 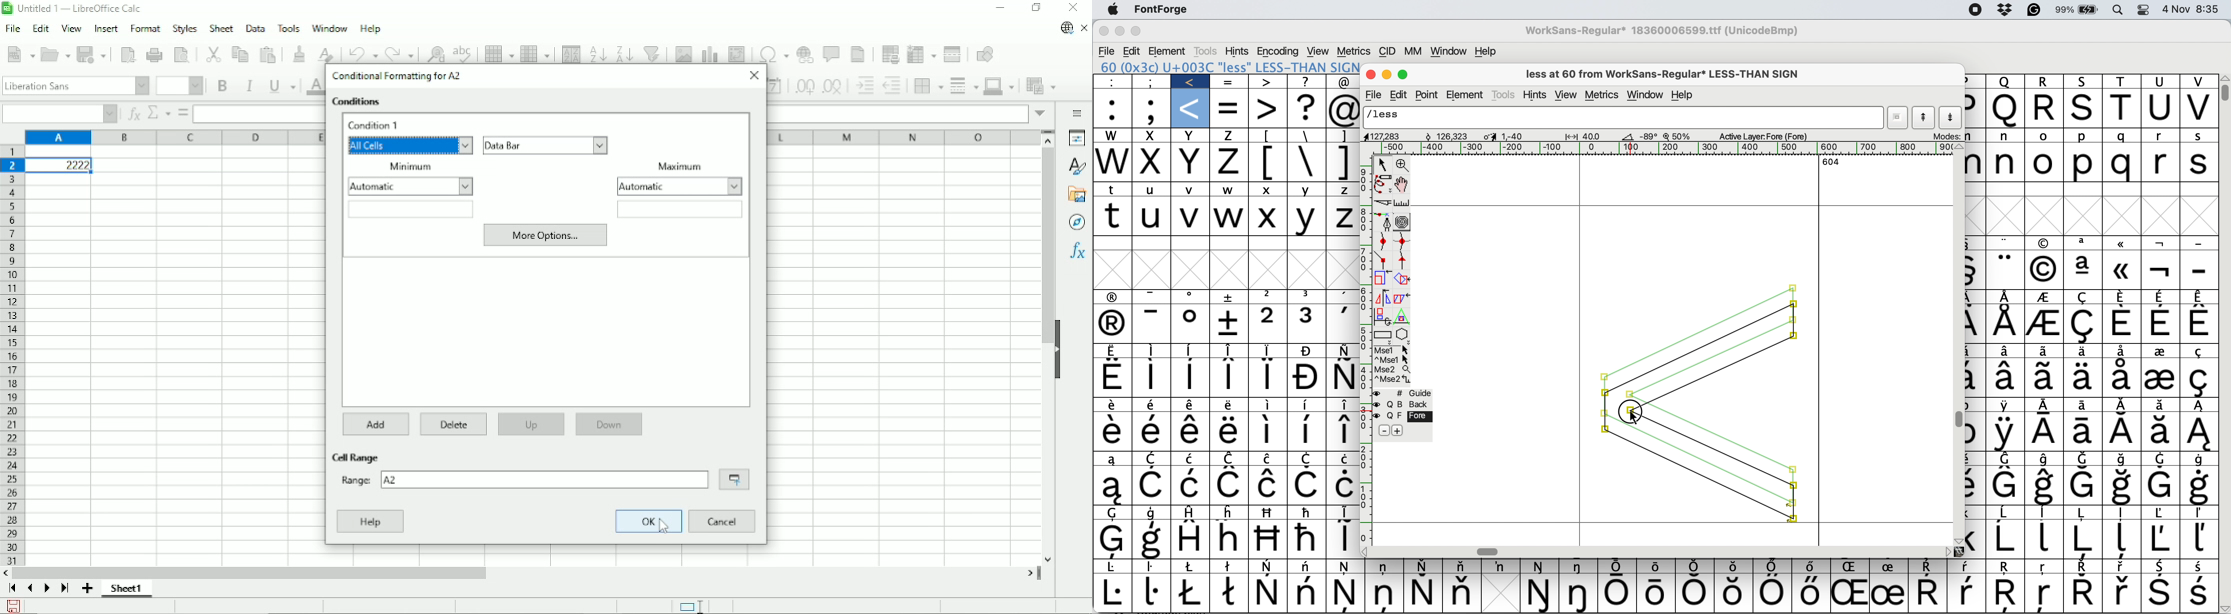 I want to click on -, so click(x=1154, y=296).